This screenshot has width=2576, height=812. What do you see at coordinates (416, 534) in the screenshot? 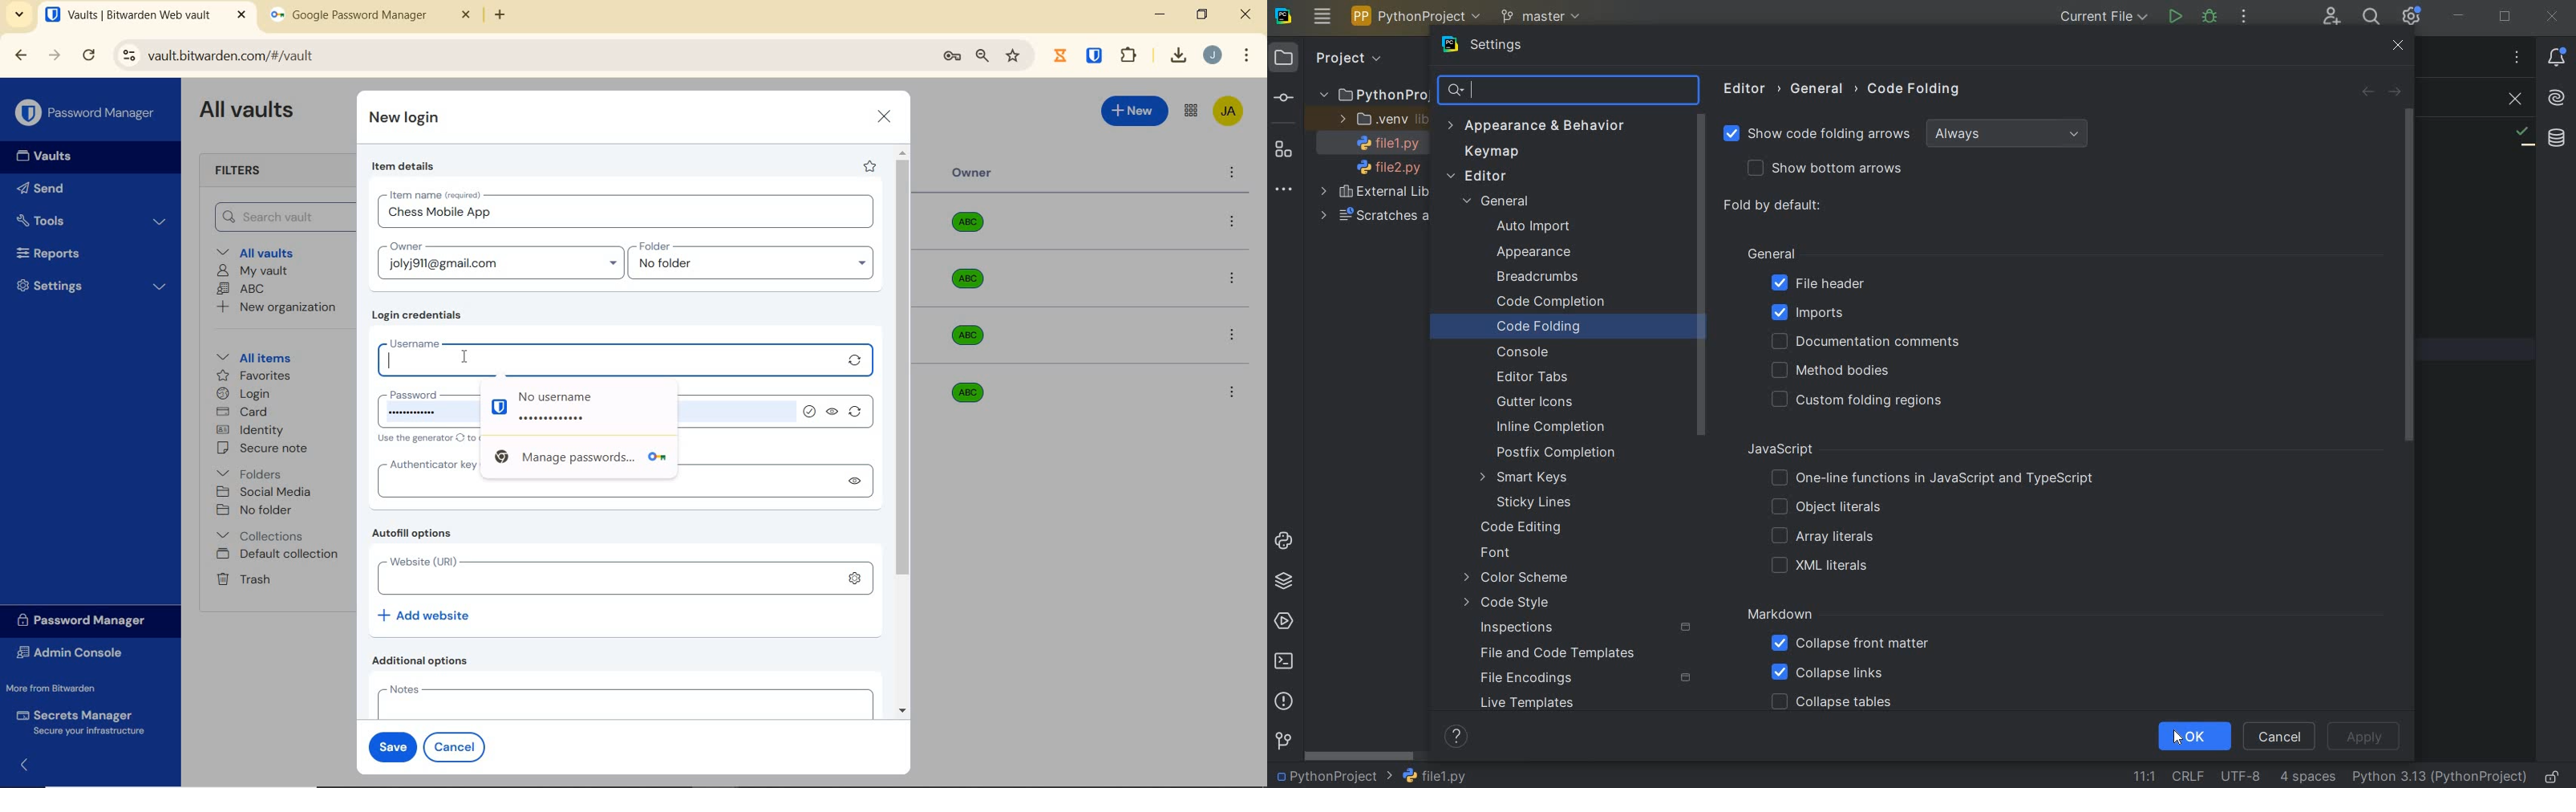
I see `Autofill options` at bounding box center [416, 534].